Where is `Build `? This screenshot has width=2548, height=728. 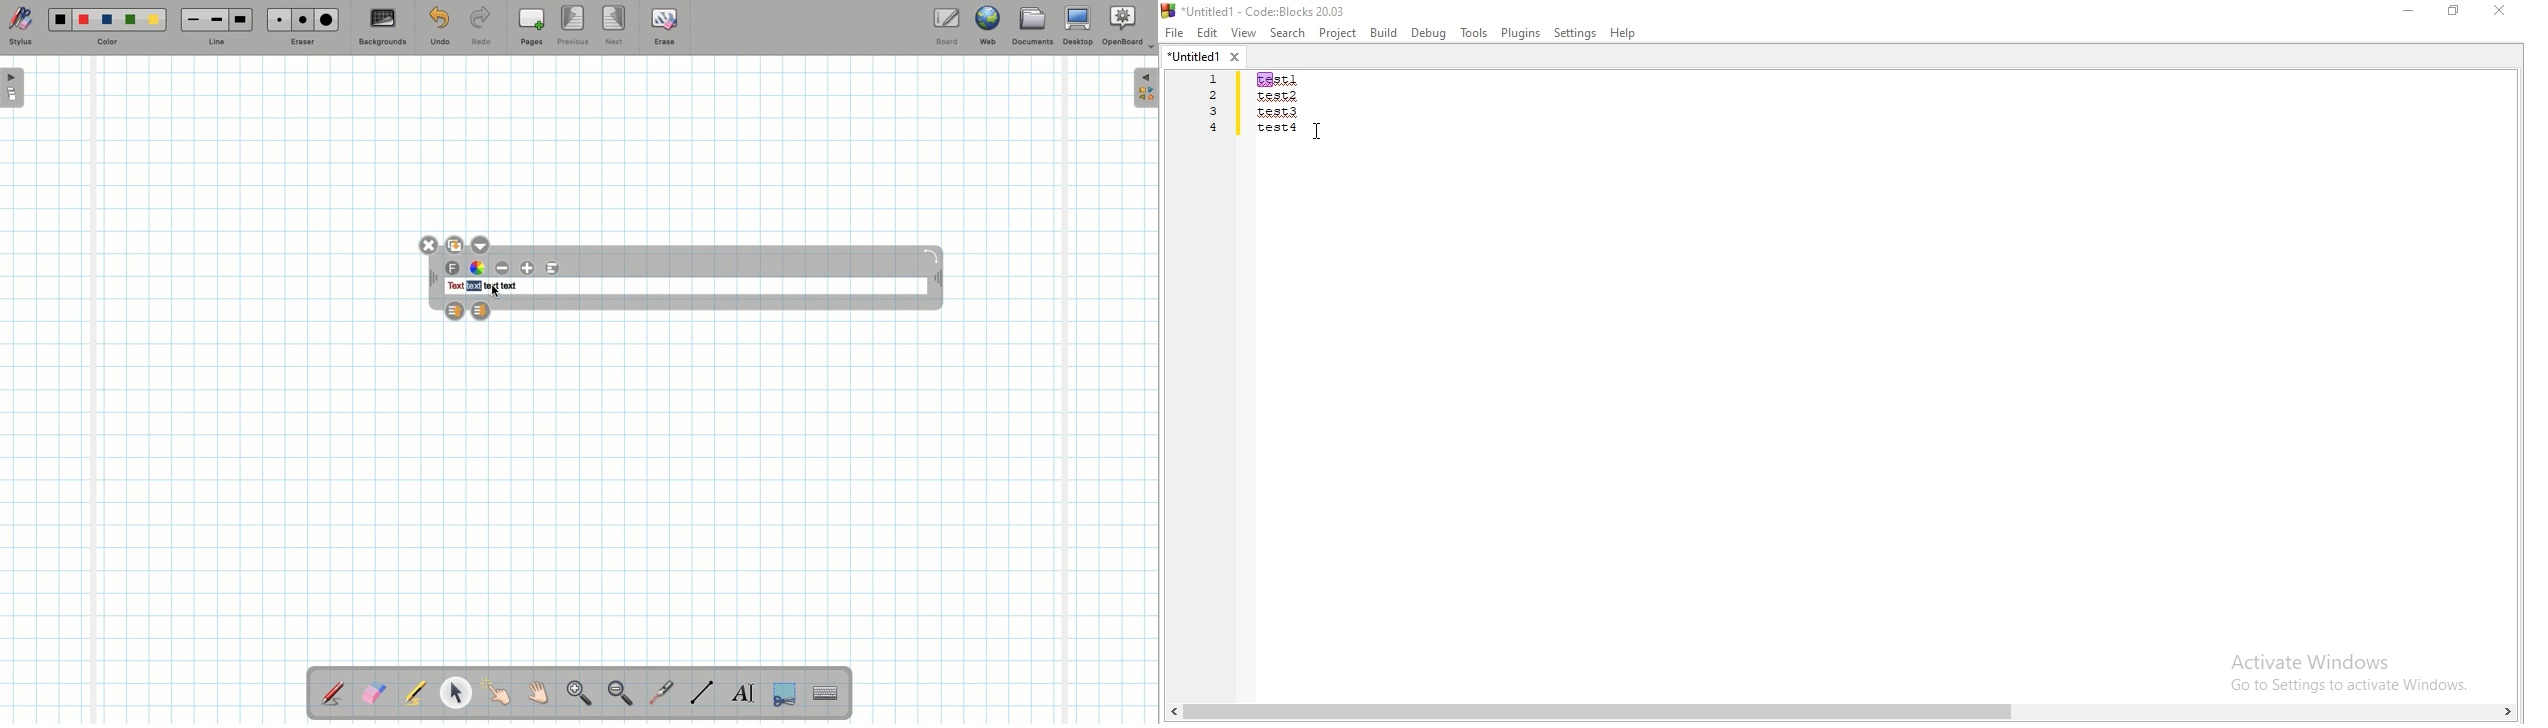 Build  is located at coordinates (1384, 32).